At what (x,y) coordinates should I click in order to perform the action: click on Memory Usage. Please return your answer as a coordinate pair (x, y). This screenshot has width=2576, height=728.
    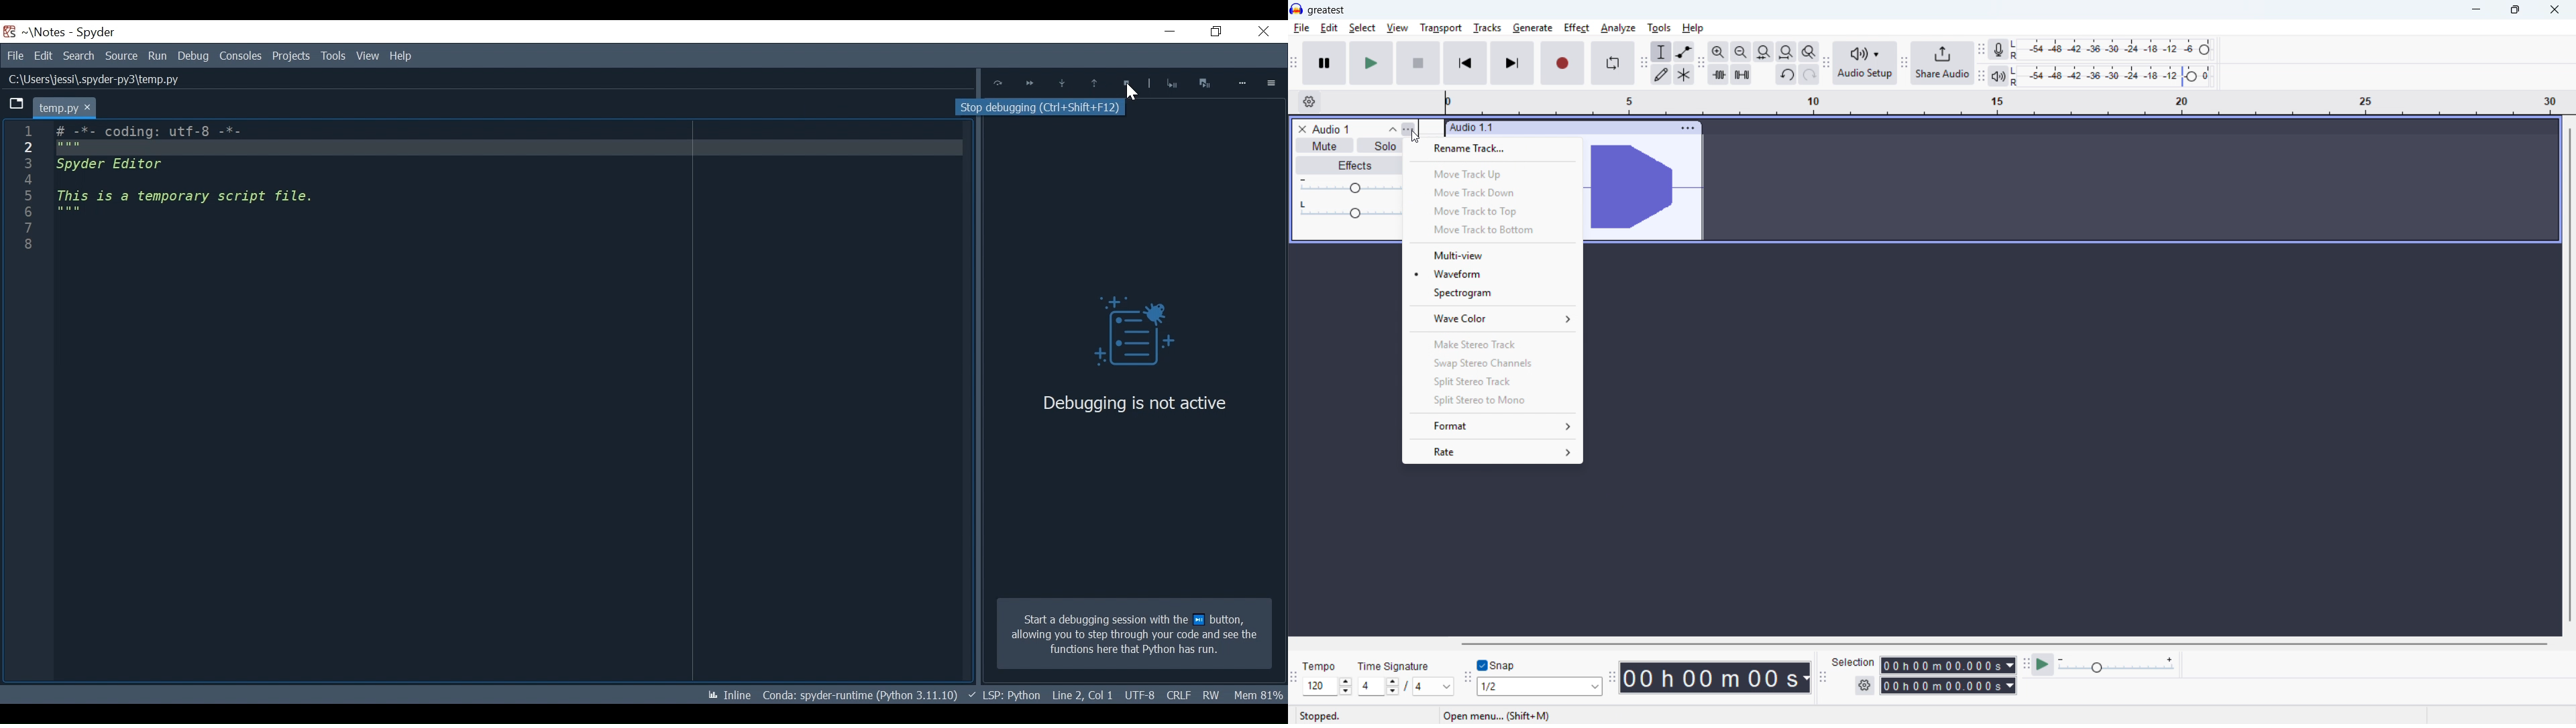
    Looking at the image, I should click on (1260, 695).